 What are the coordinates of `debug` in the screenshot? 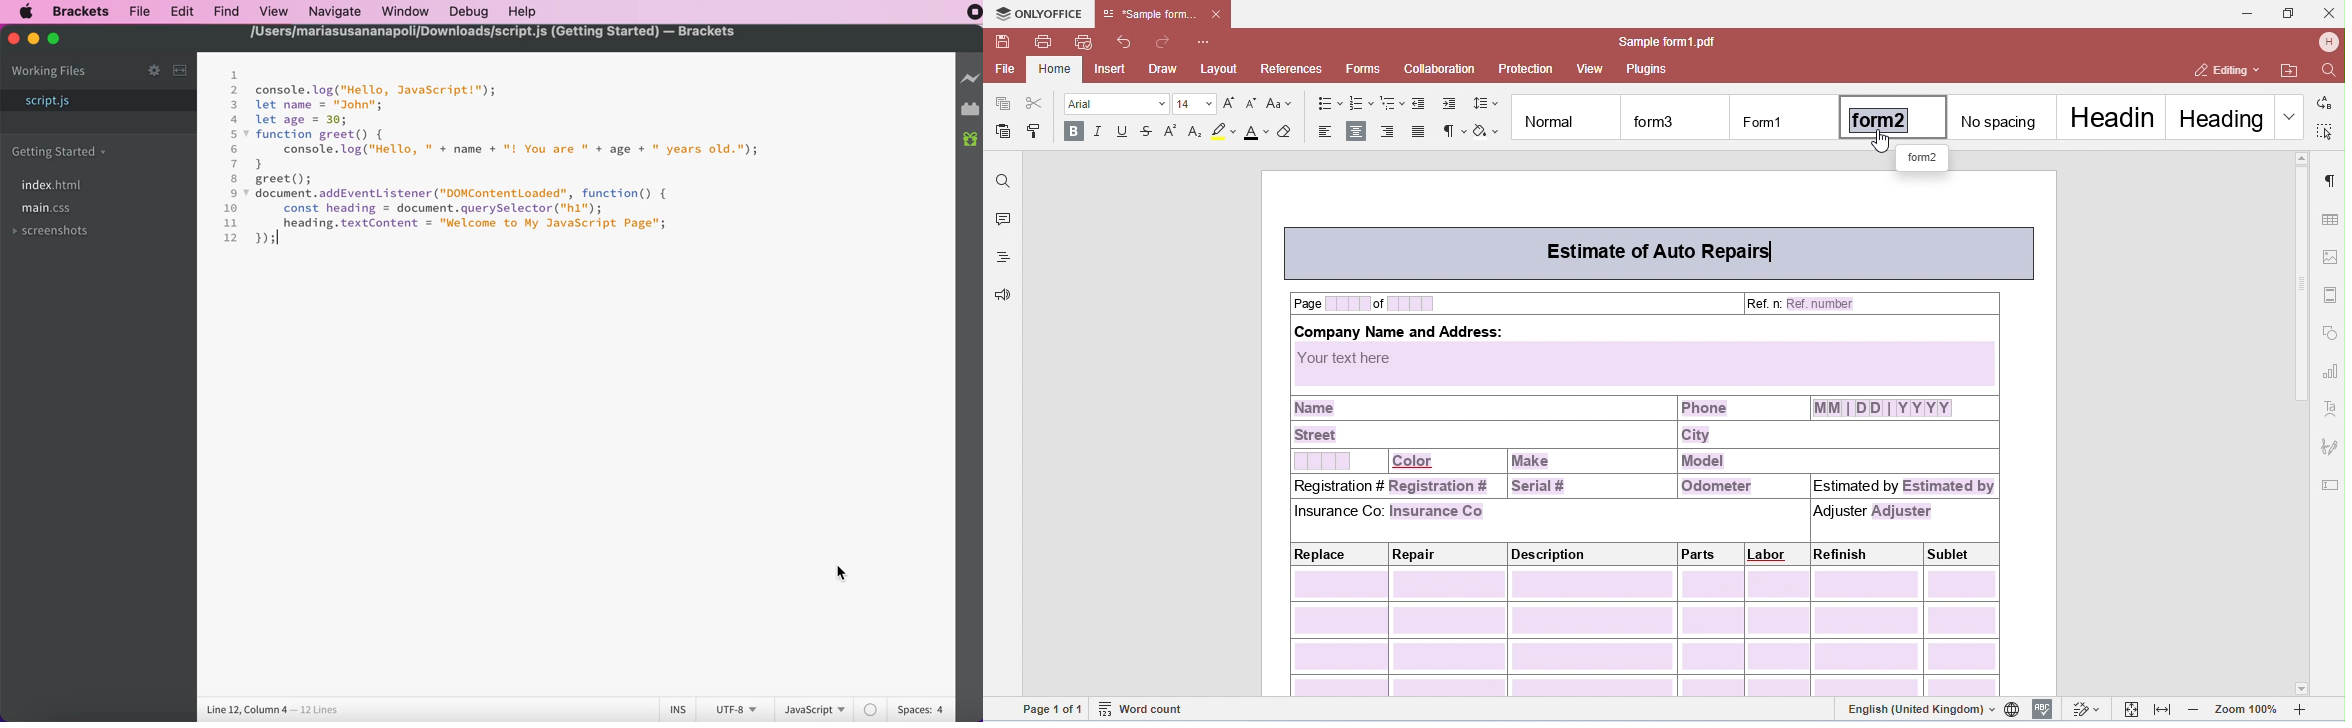 It's located at (467, 11).